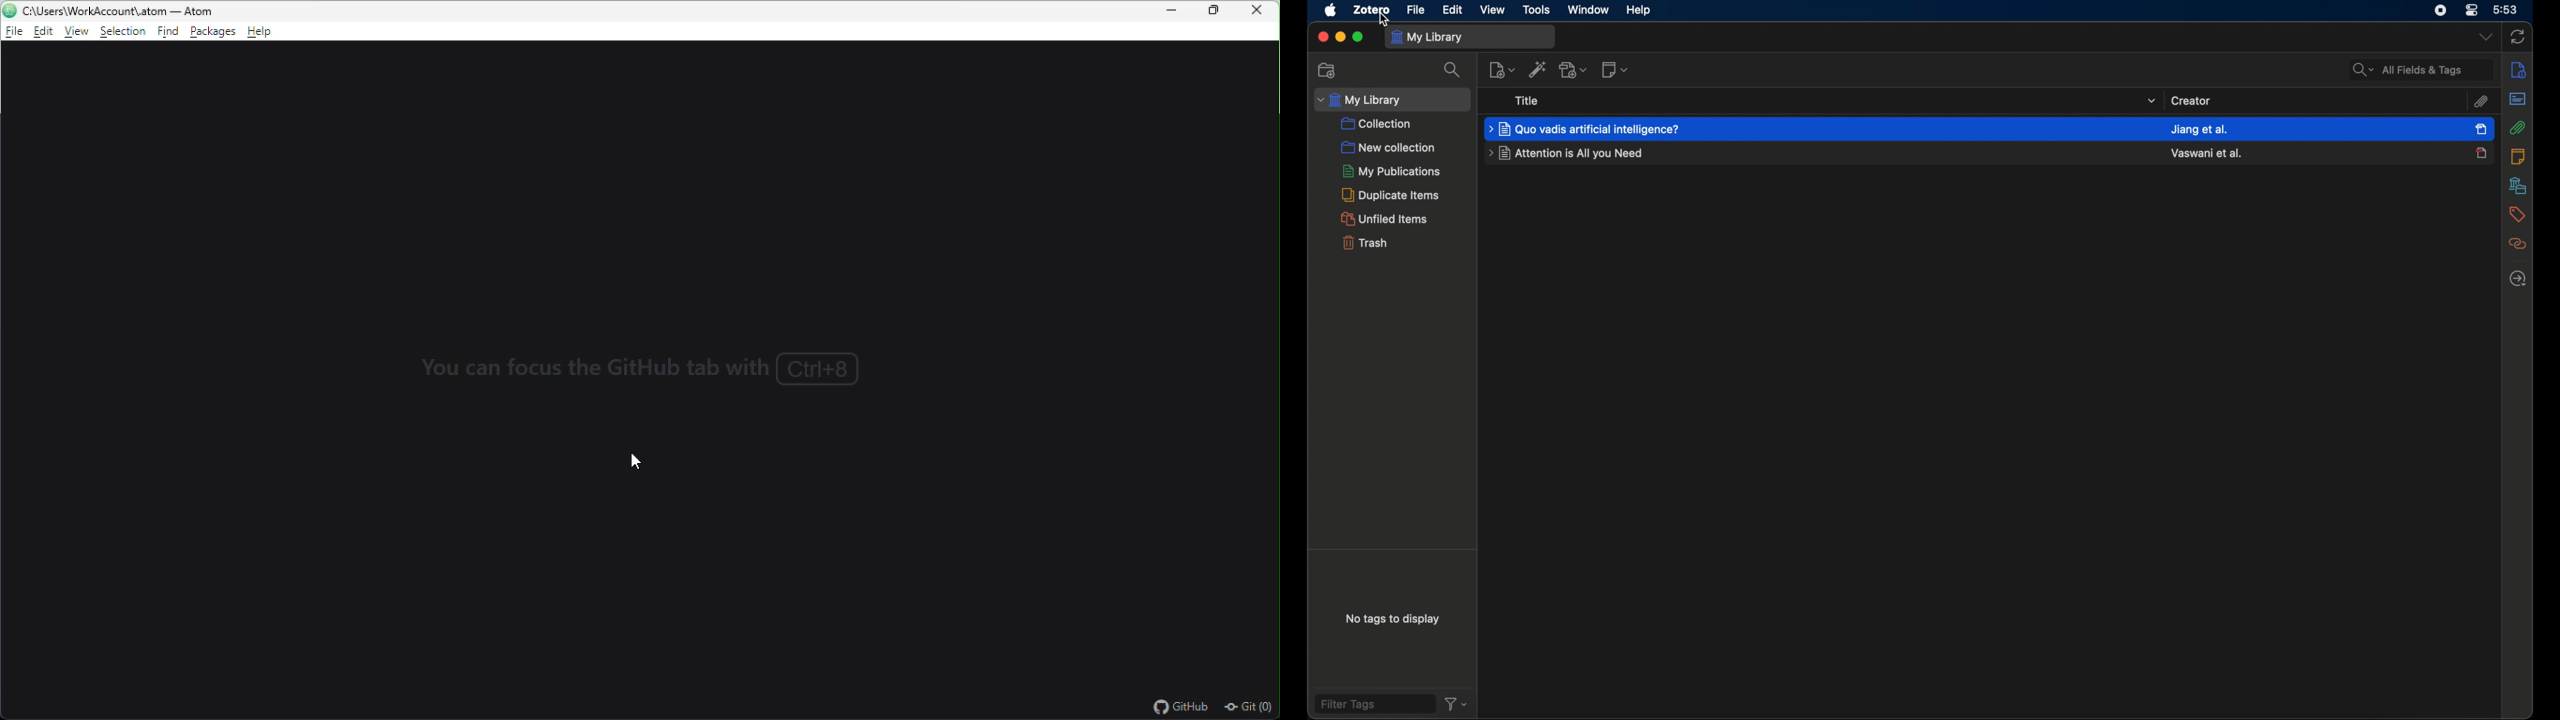 The width and height of the screenshot is (2576, 728). What do you see at coordinates (1359, 37) in the screenshot?
I see `maximize` at bounding box center [1359, 37].